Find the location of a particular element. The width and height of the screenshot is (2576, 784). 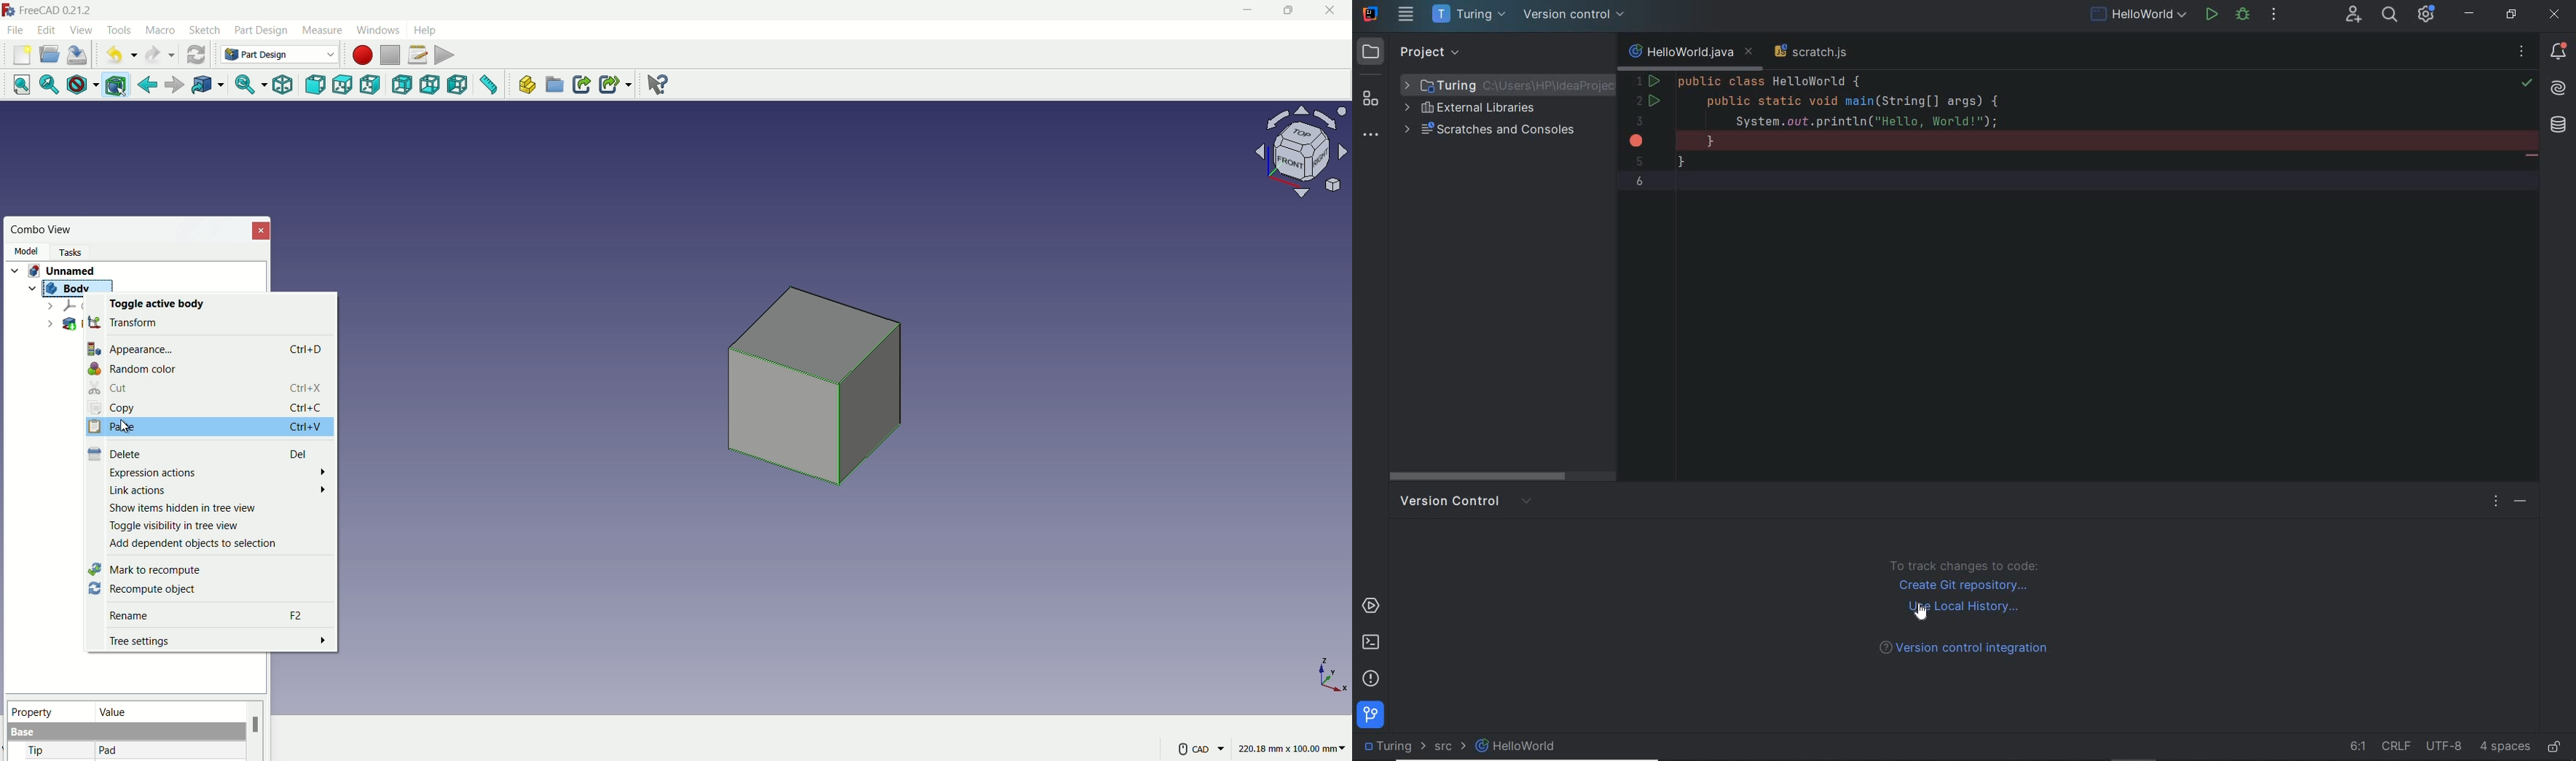

close is located at coordinates (262, 230).